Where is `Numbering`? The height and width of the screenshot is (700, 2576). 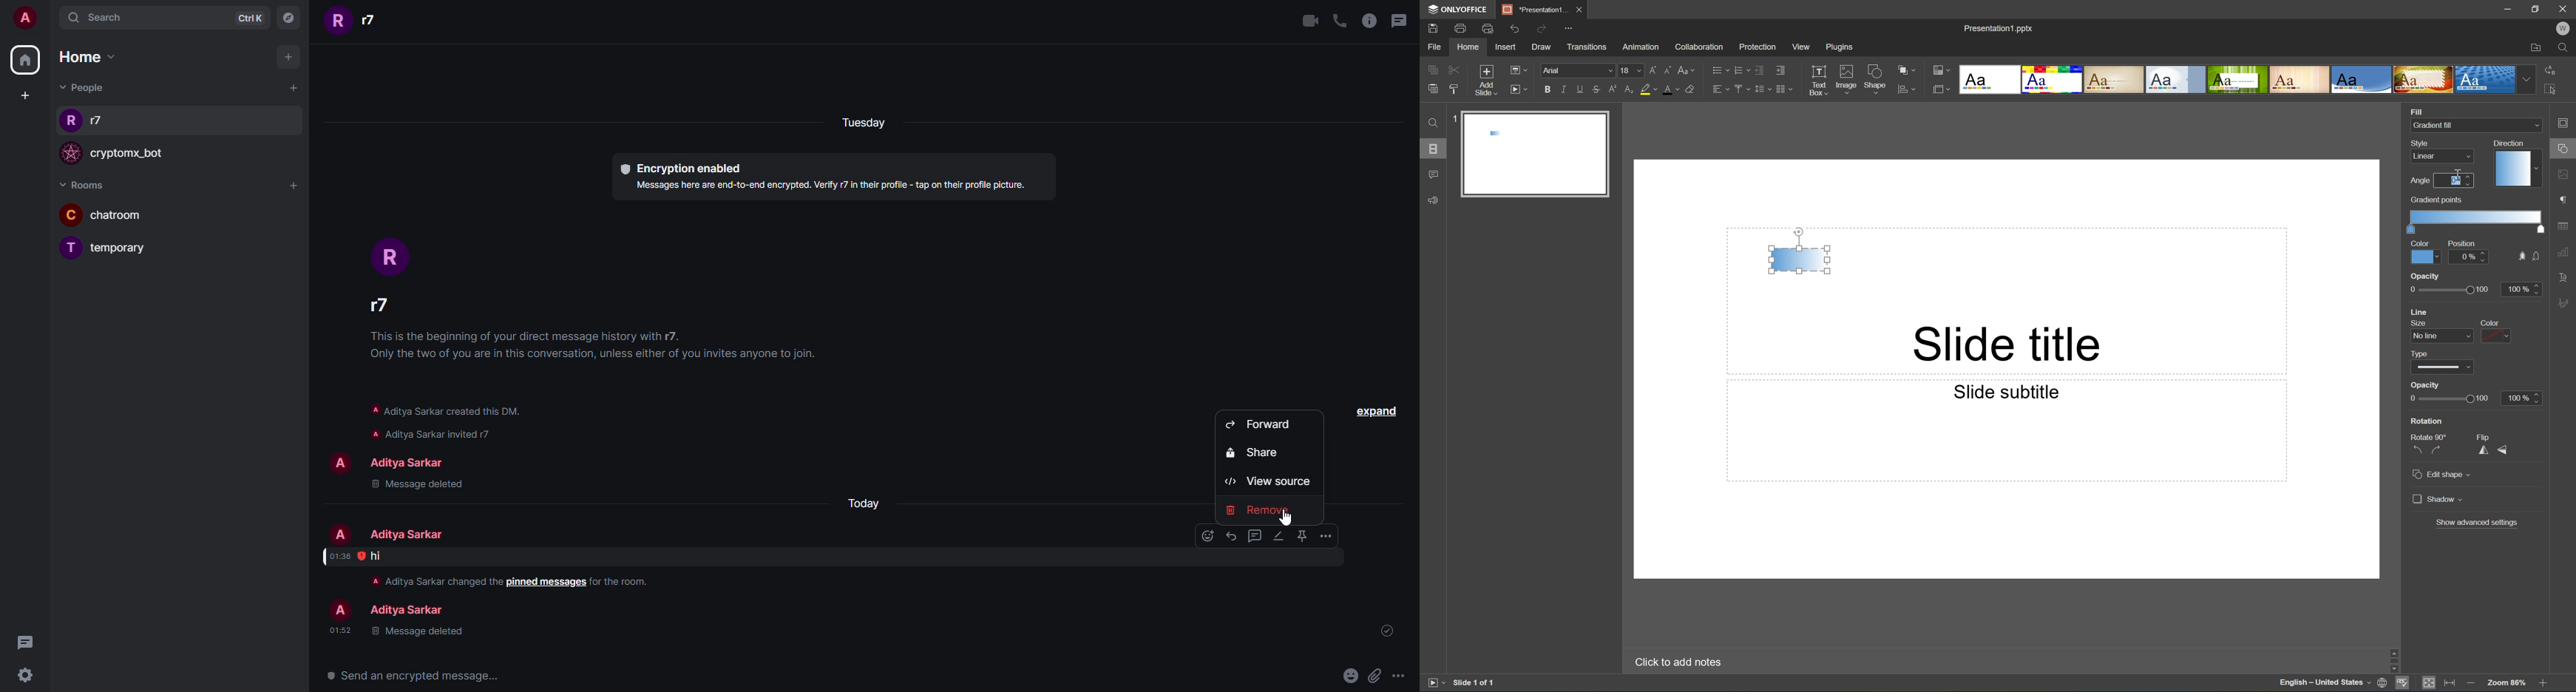
Numbering is located at coordinates (1741, 70).